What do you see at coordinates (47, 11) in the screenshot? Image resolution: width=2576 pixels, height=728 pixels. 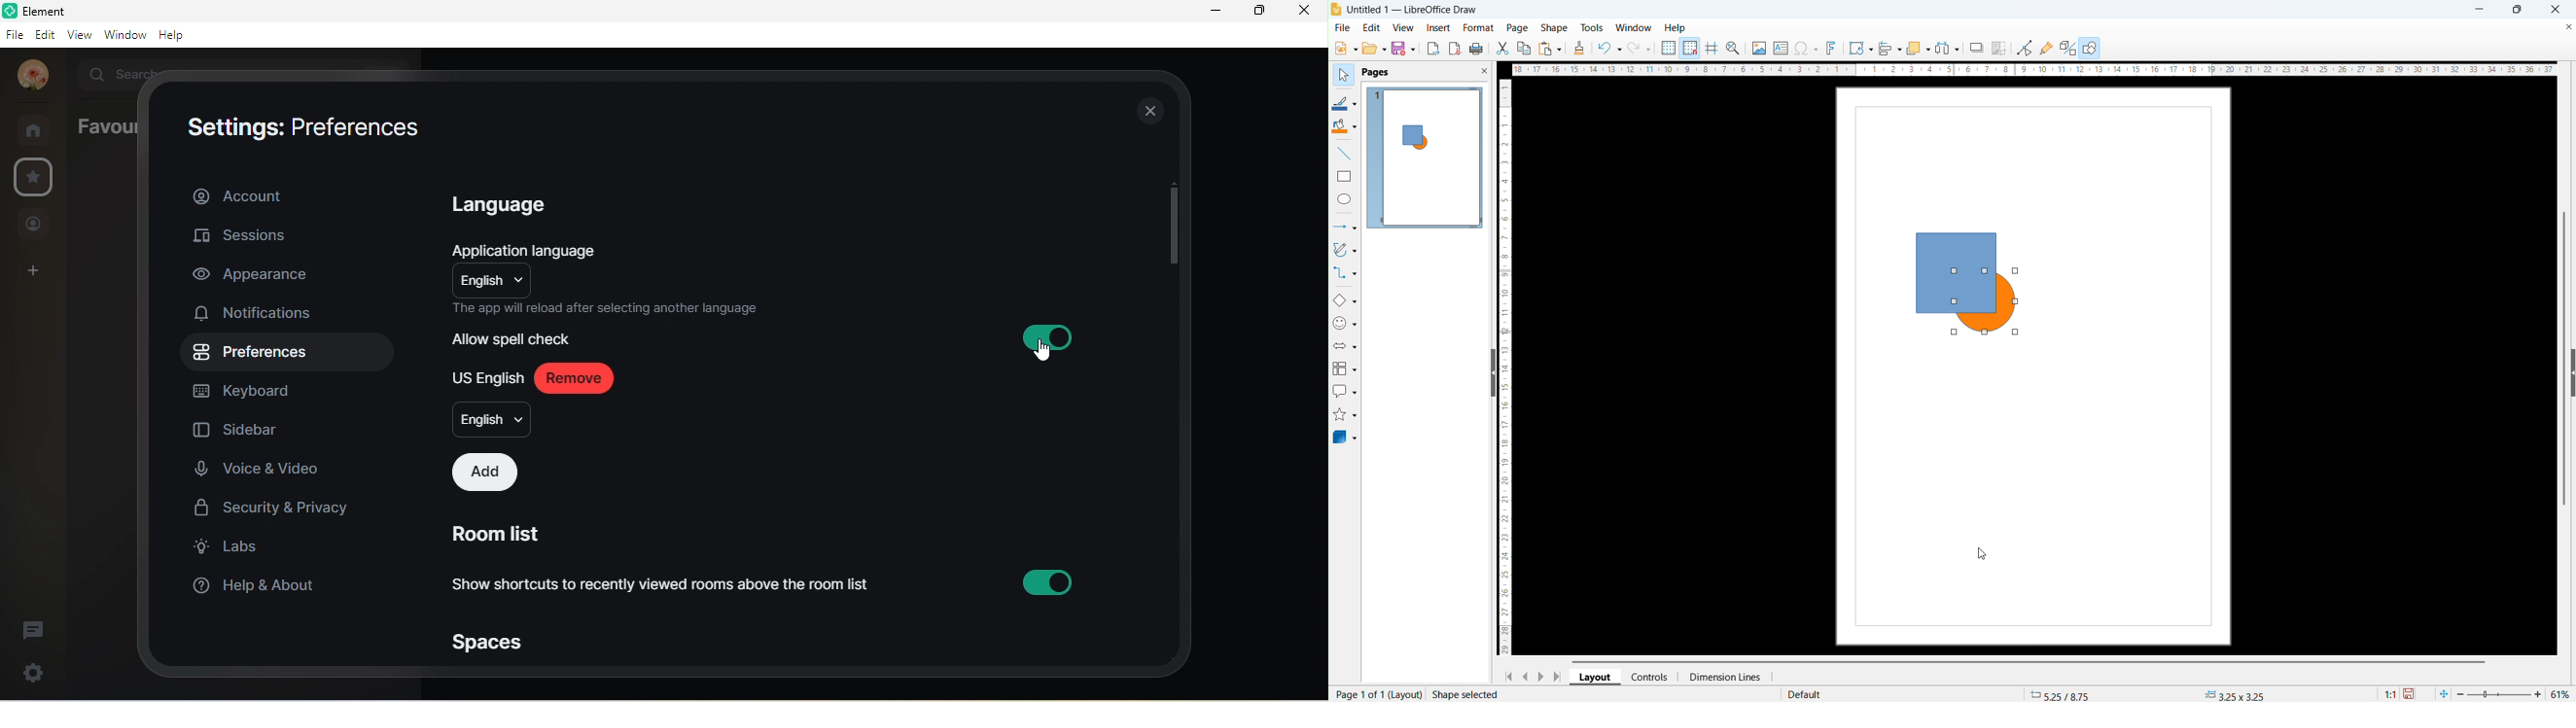 I see `title` at bounding box center [47, 11].